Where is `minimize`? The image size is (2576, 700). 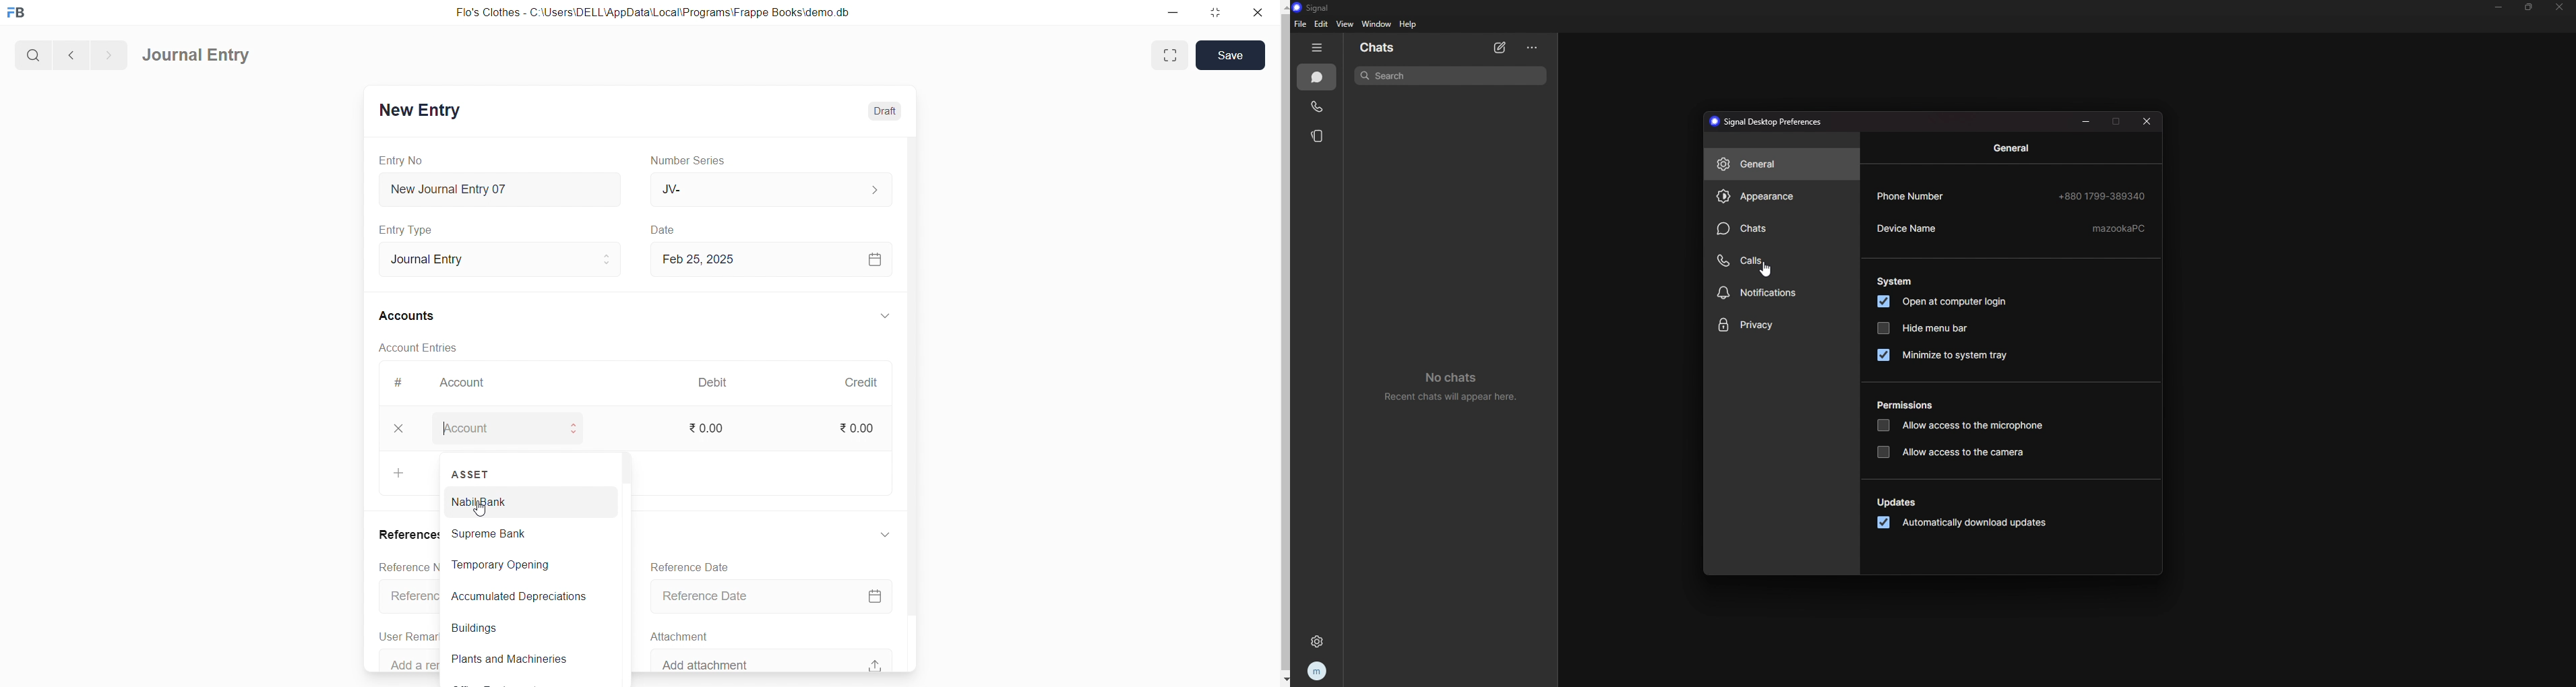
minimize is located at coordinates (1174, 13).